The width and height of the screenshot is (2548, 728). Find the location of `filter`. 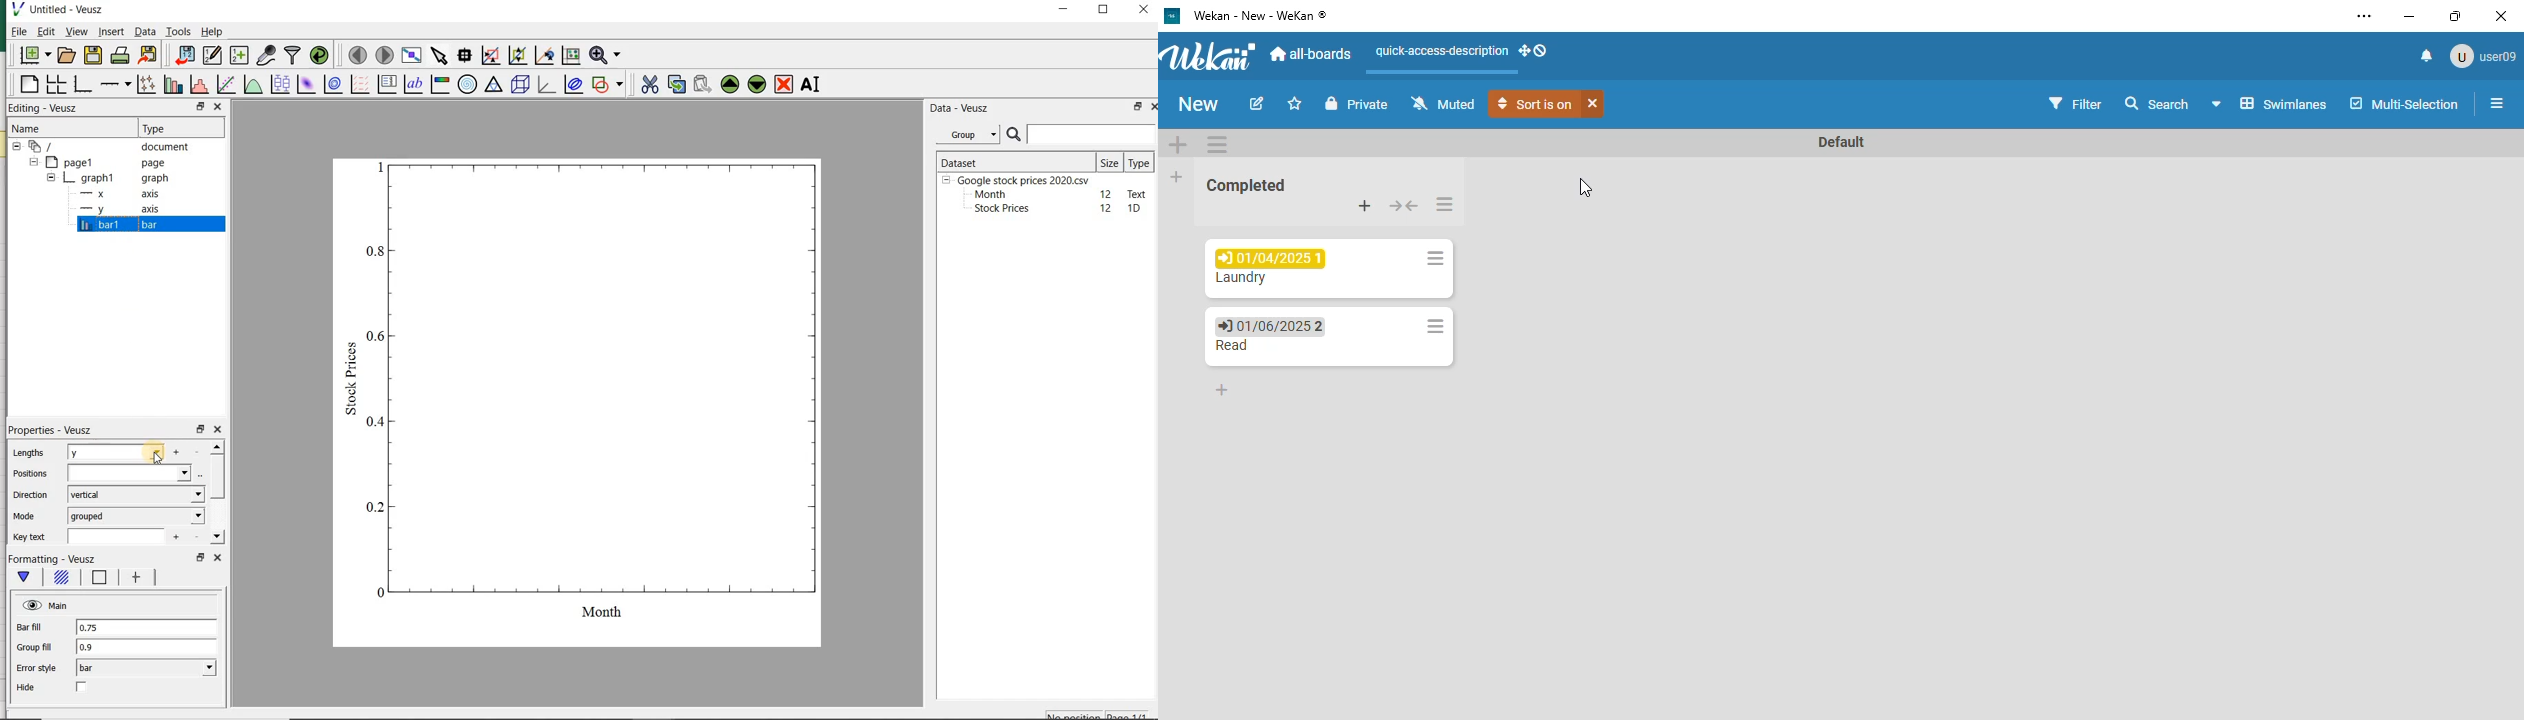

filter is located at coordinates (2076, 102).